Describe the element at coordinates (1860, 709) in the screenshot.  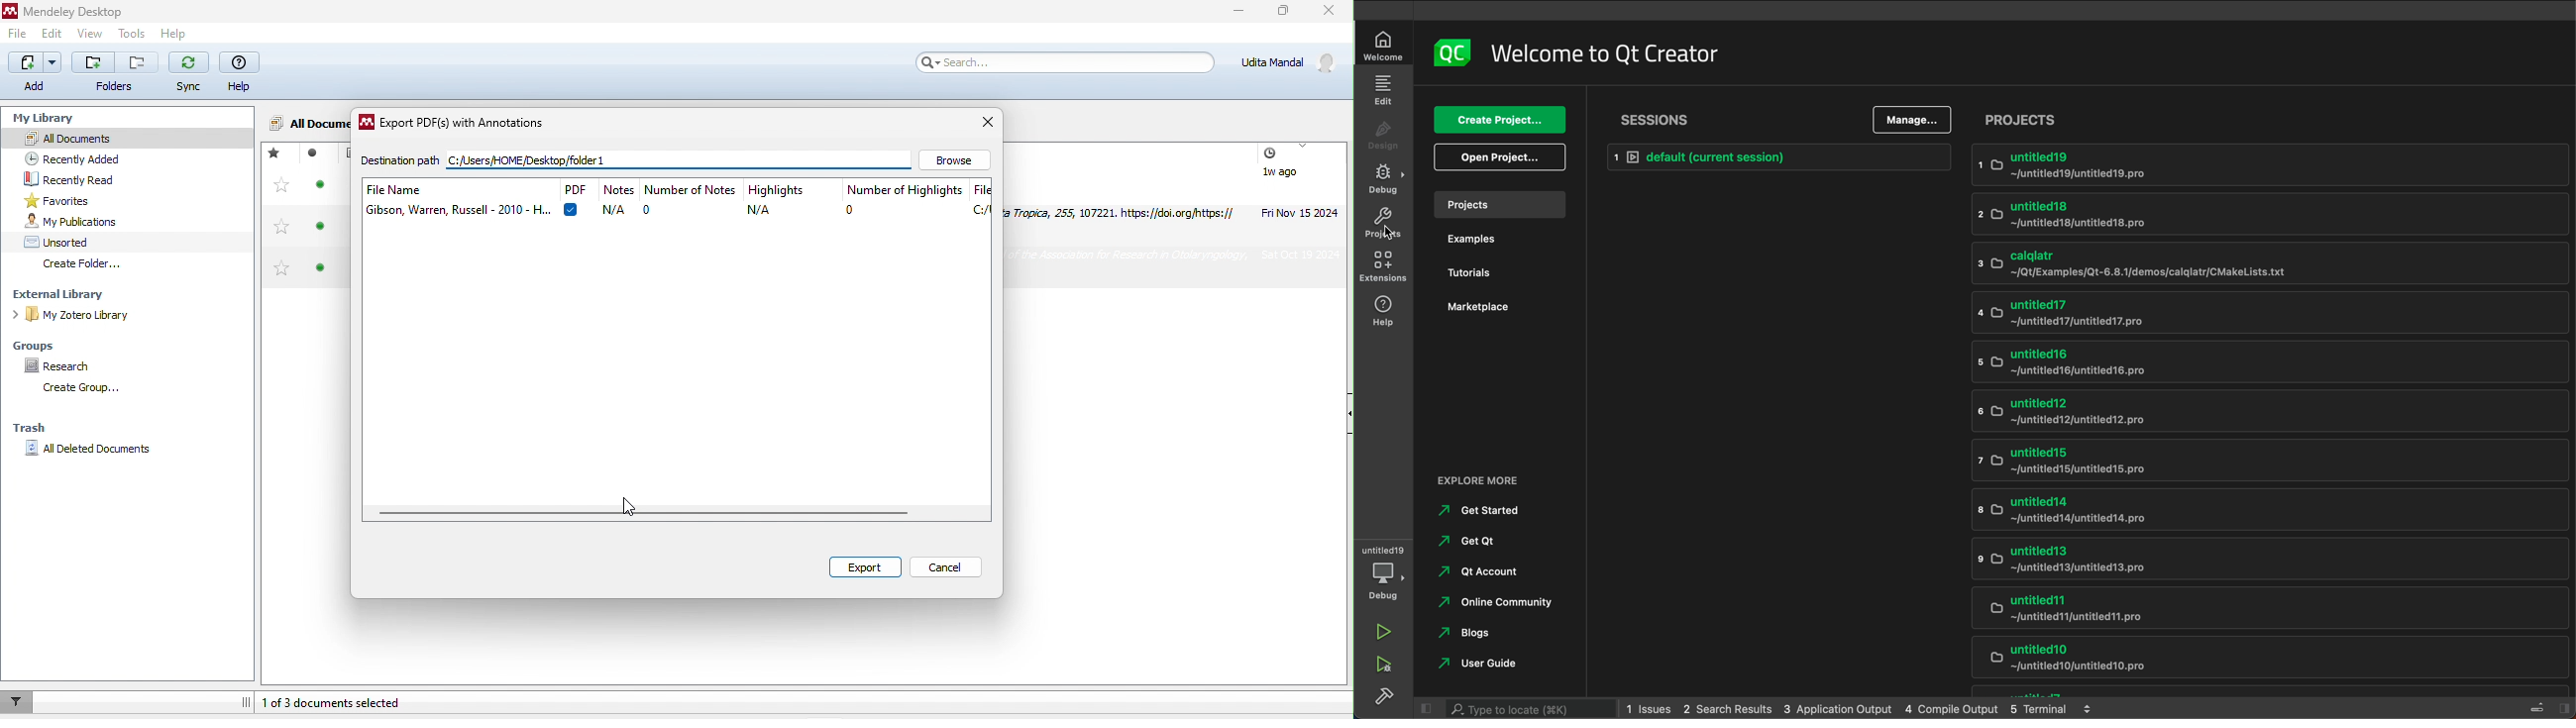
I see `logs` at that location.